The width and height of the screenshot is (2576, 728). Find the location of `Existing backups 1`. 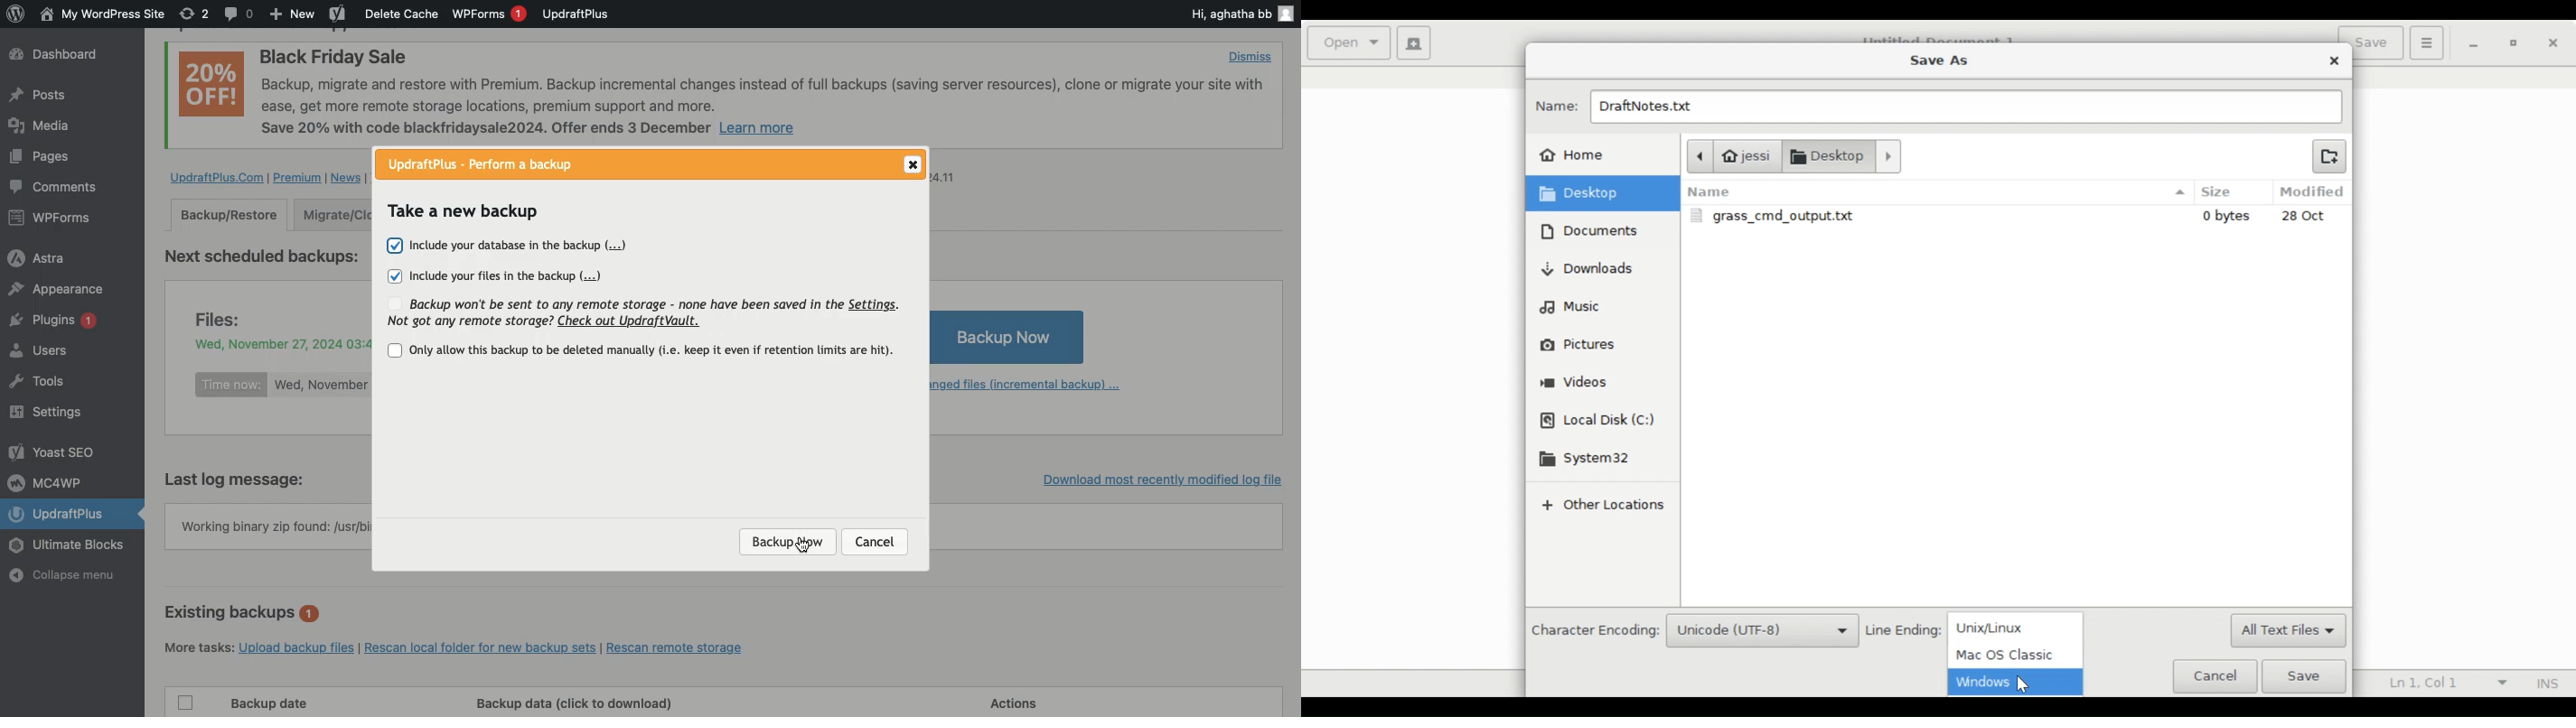

Existing backups 1 is located at coordinates (244, 614).